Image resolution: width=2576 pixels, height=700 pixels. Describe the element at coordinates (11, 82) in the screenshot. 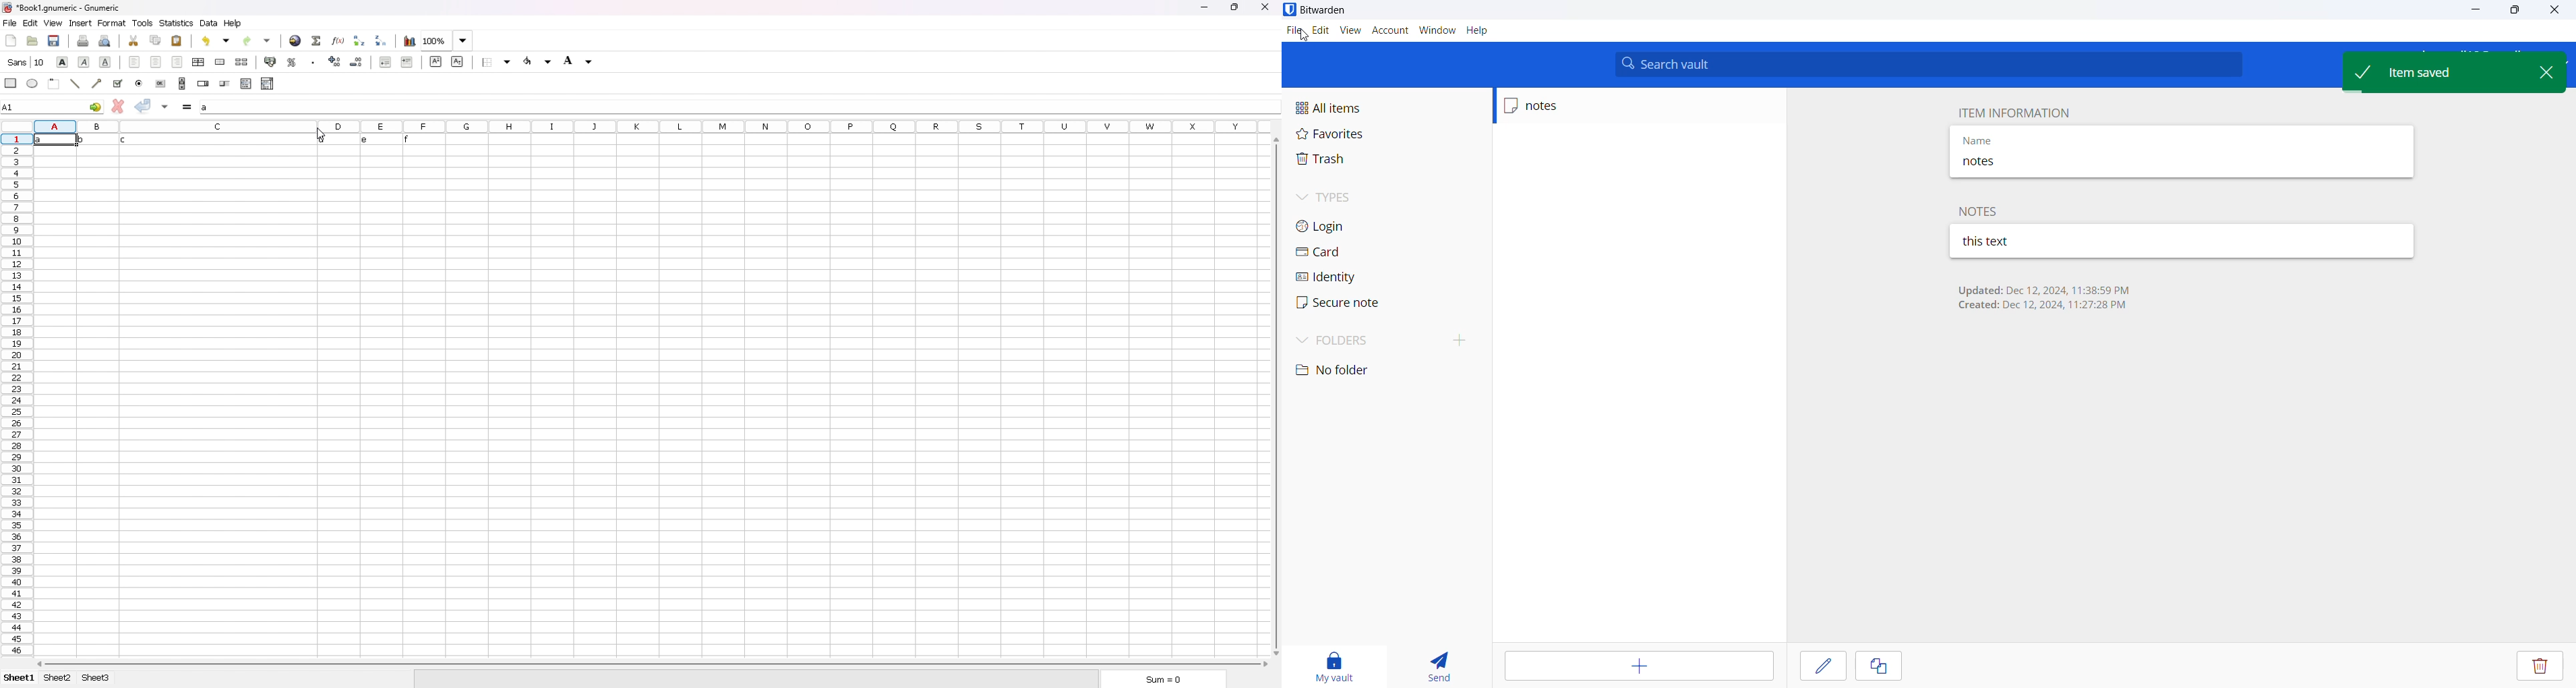

I see `rectangle` at that location.